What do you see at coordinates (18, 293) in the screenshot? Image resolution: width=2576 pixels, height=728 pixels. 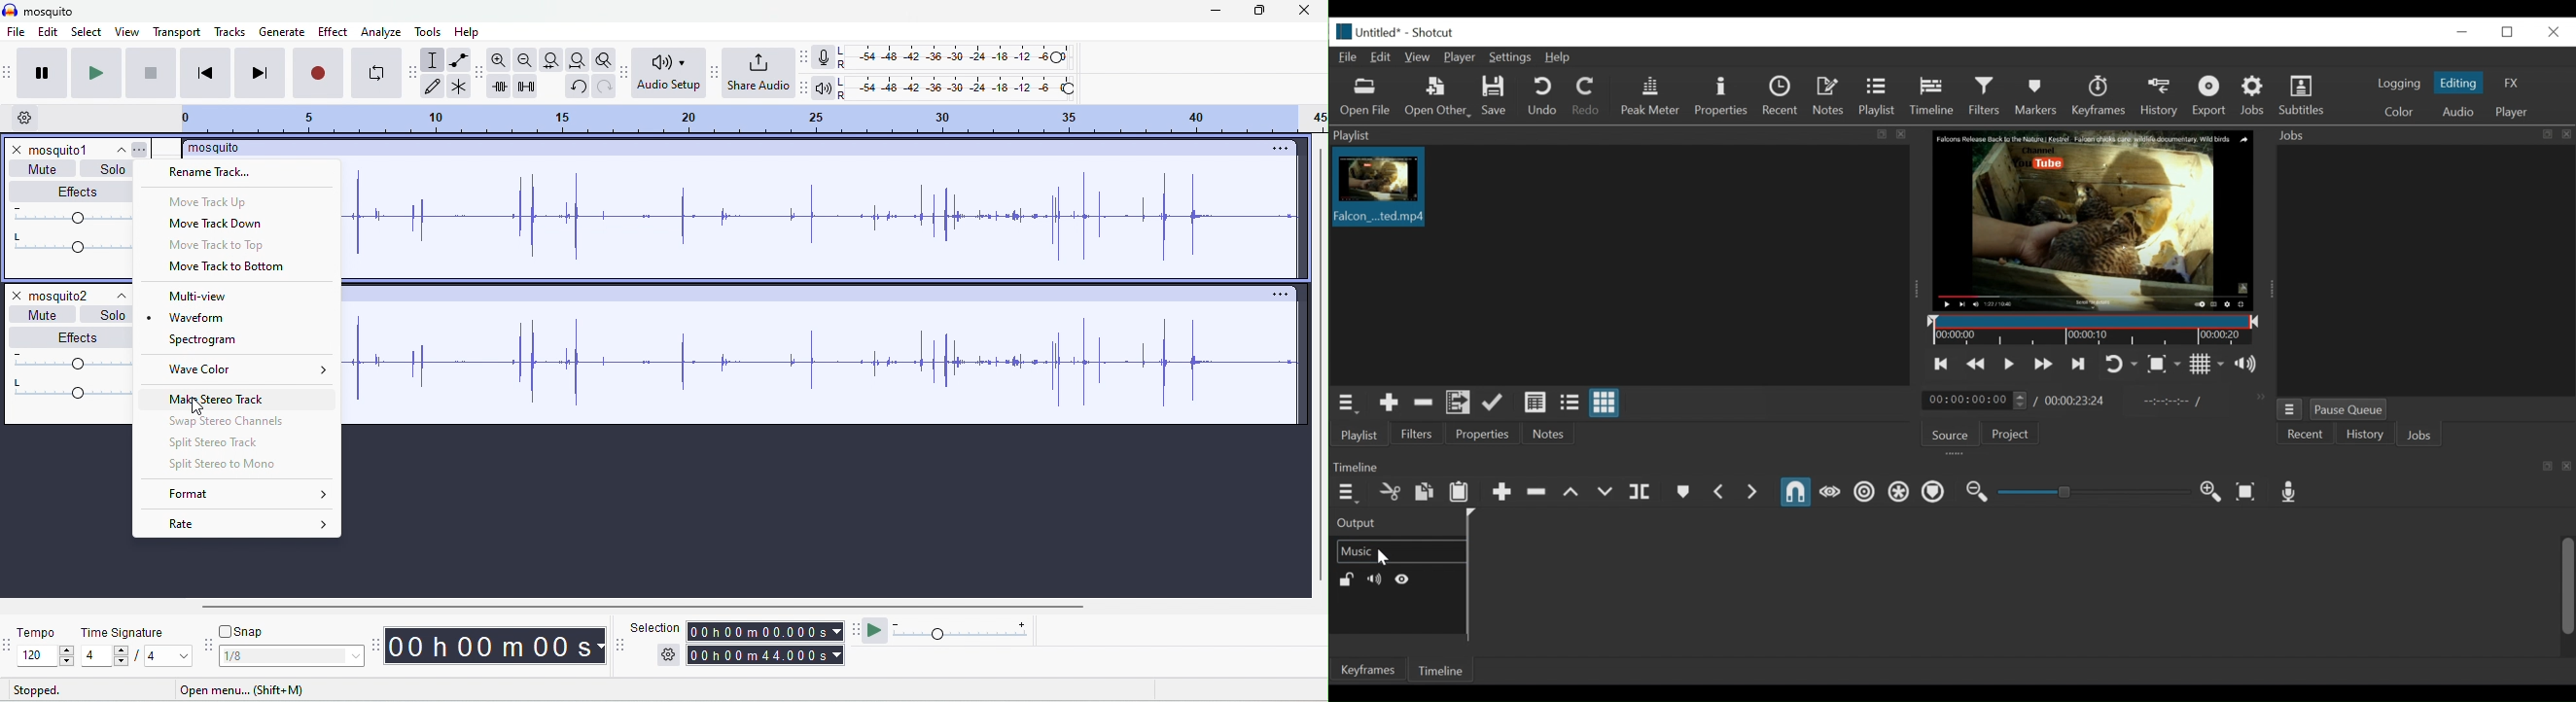 I see `close` at bounding box center [18, 293].